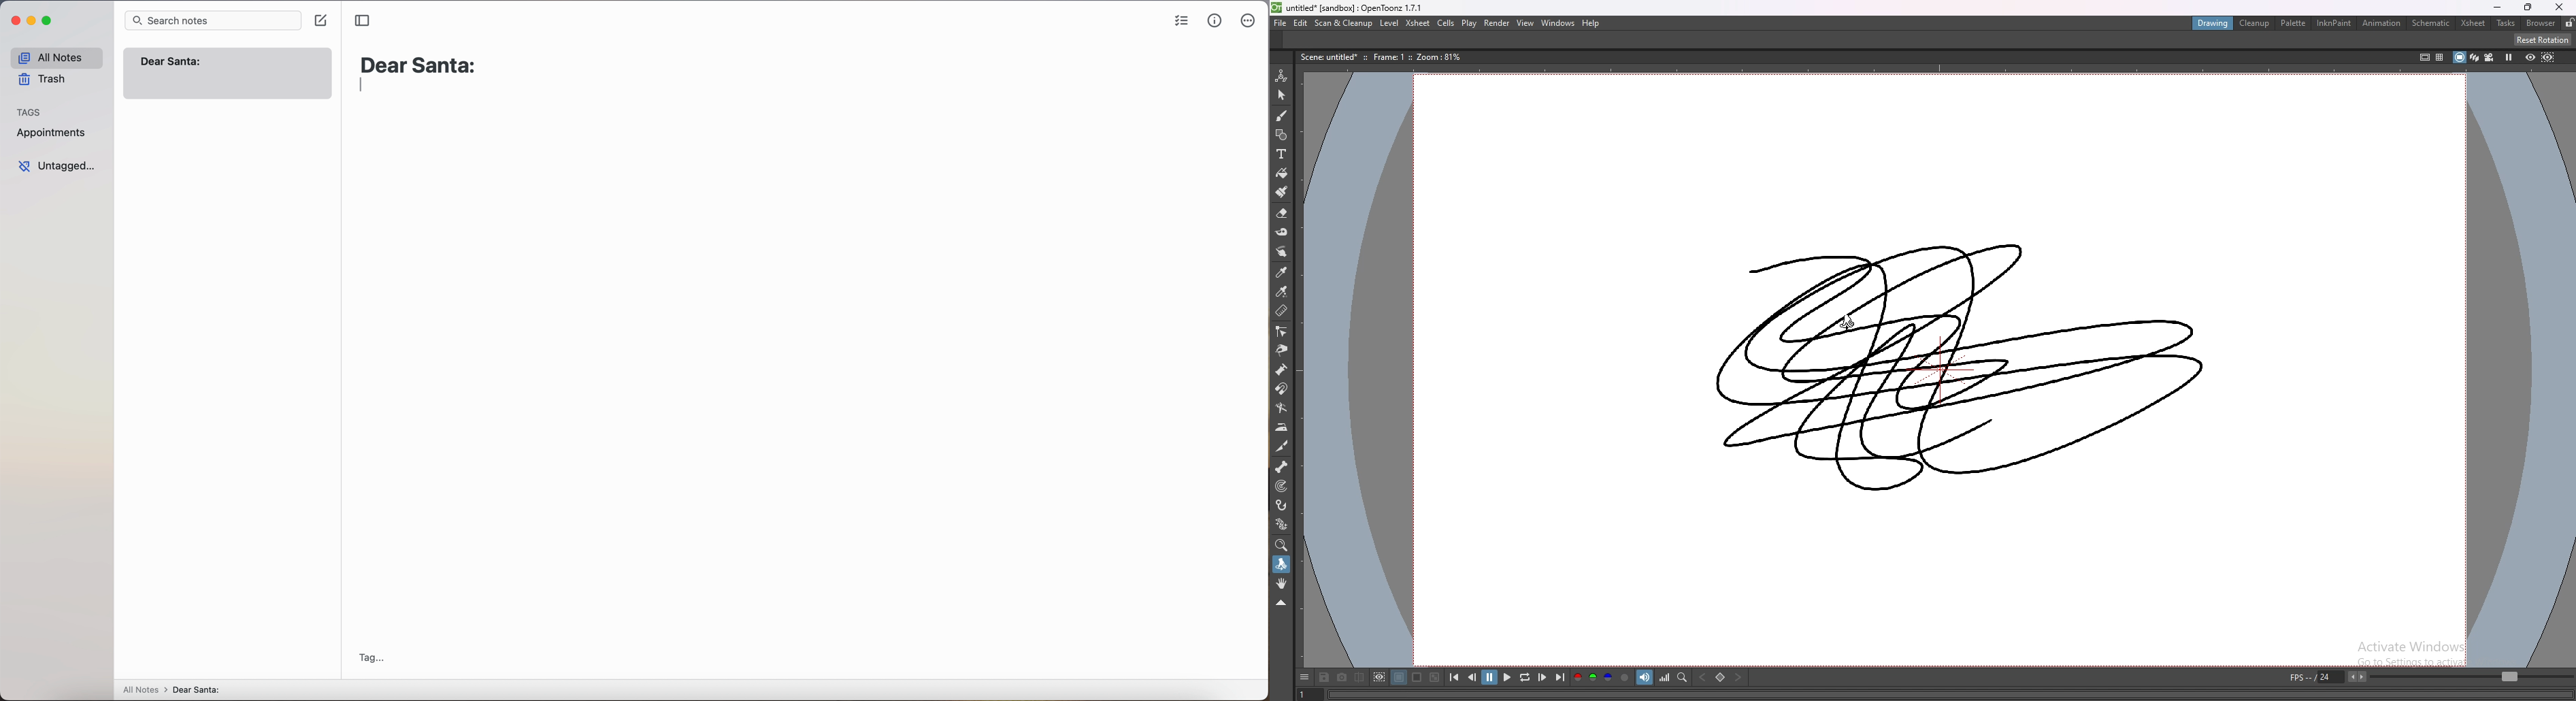 This screenshot has width=2576, height=728. I want to click on maximize app, so click(48, 20).